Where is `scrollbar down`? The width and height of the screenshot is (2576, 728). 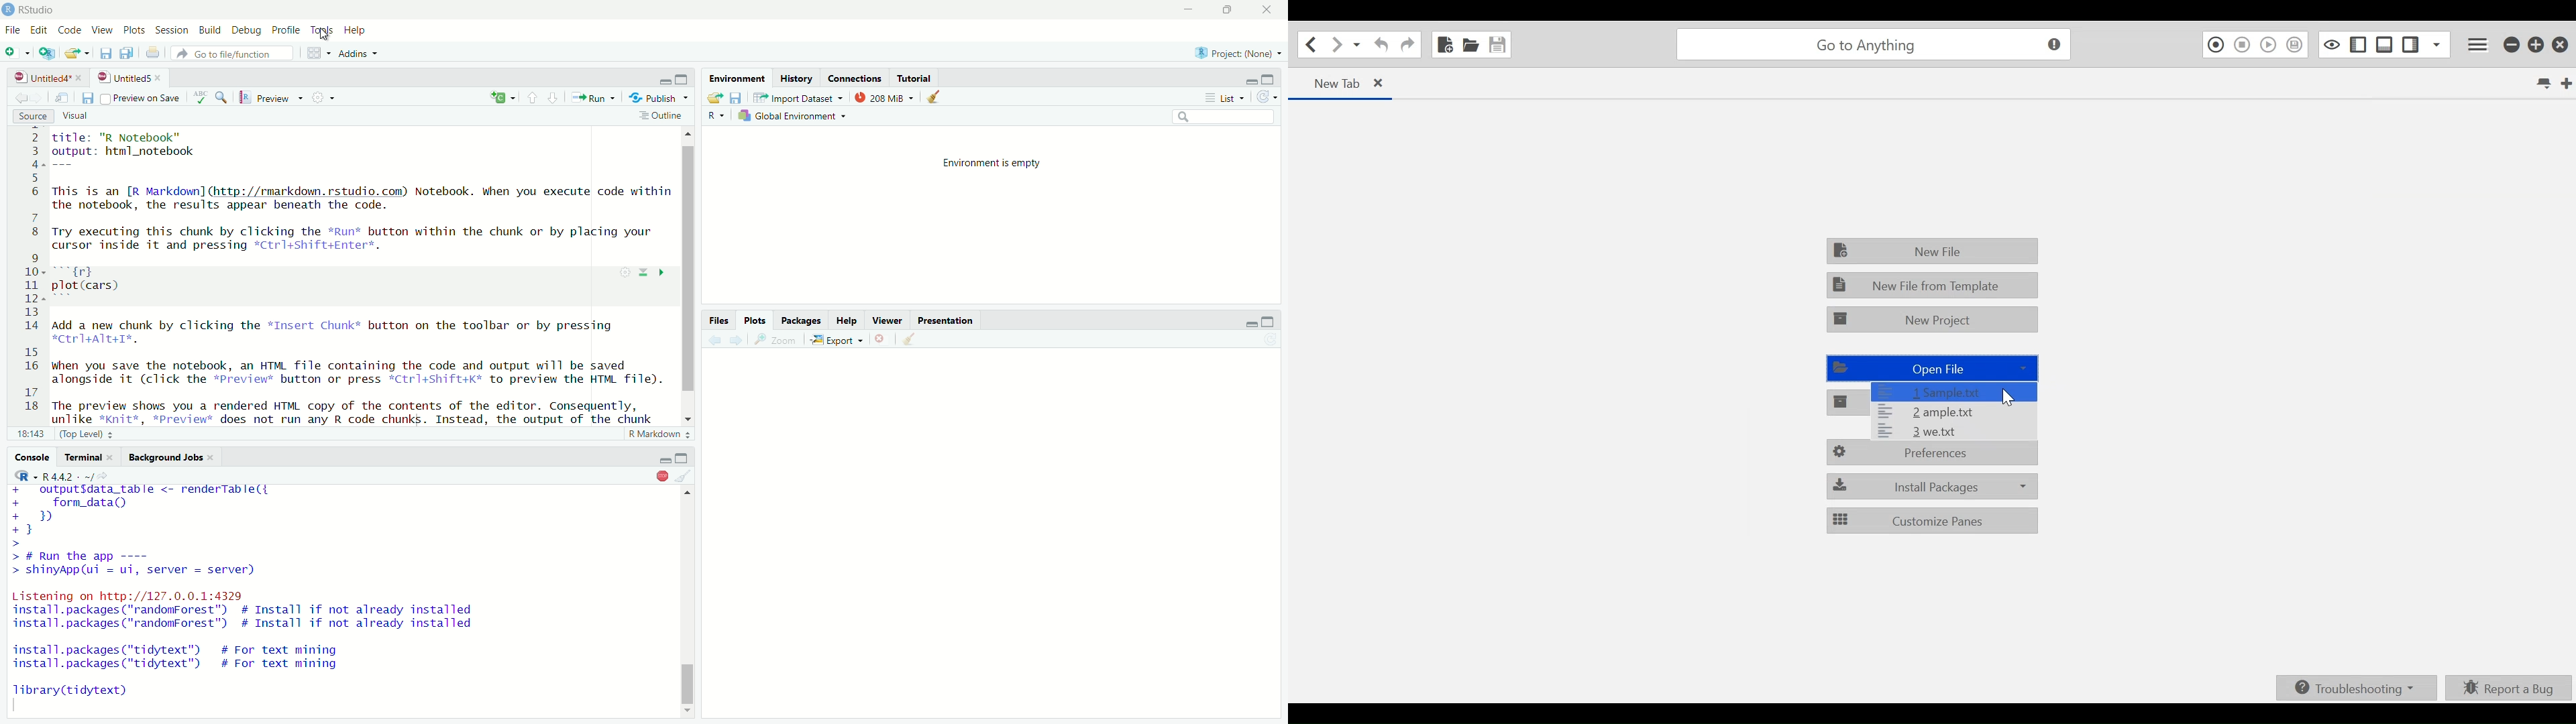
scrollbar down is located at coordinates (686, 714).